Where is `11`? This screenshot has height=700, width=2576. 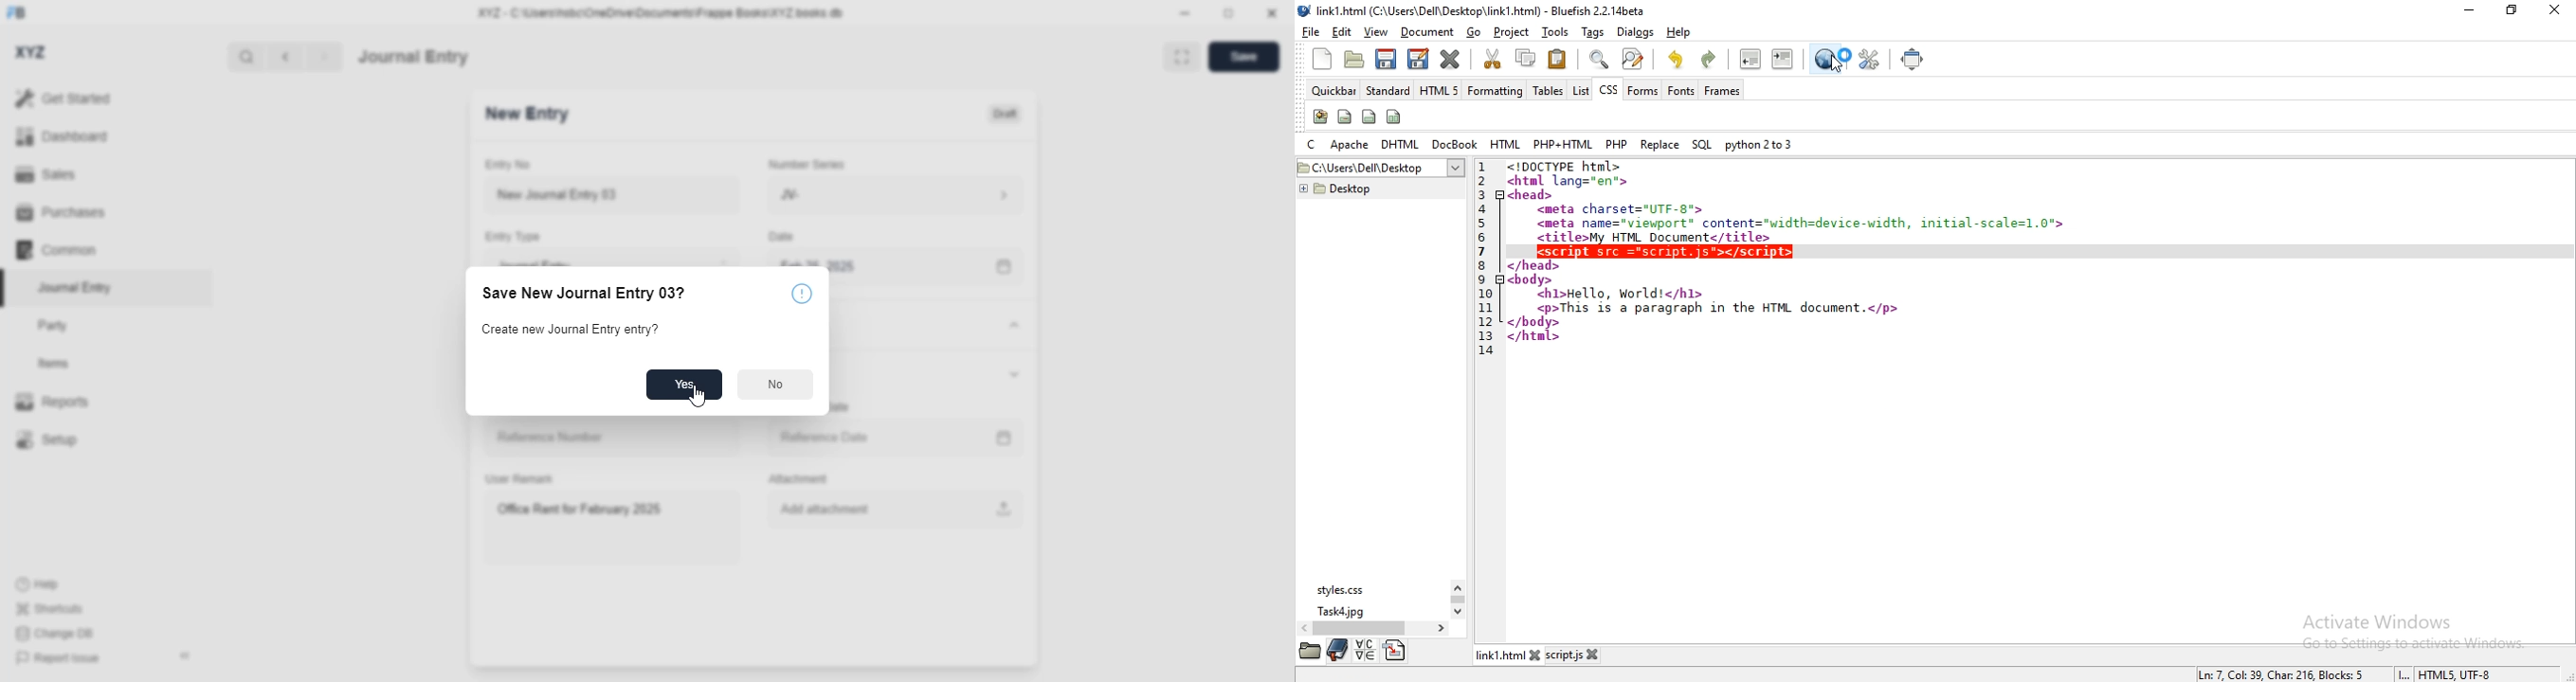 11 is located at coordinates (1485, 308).